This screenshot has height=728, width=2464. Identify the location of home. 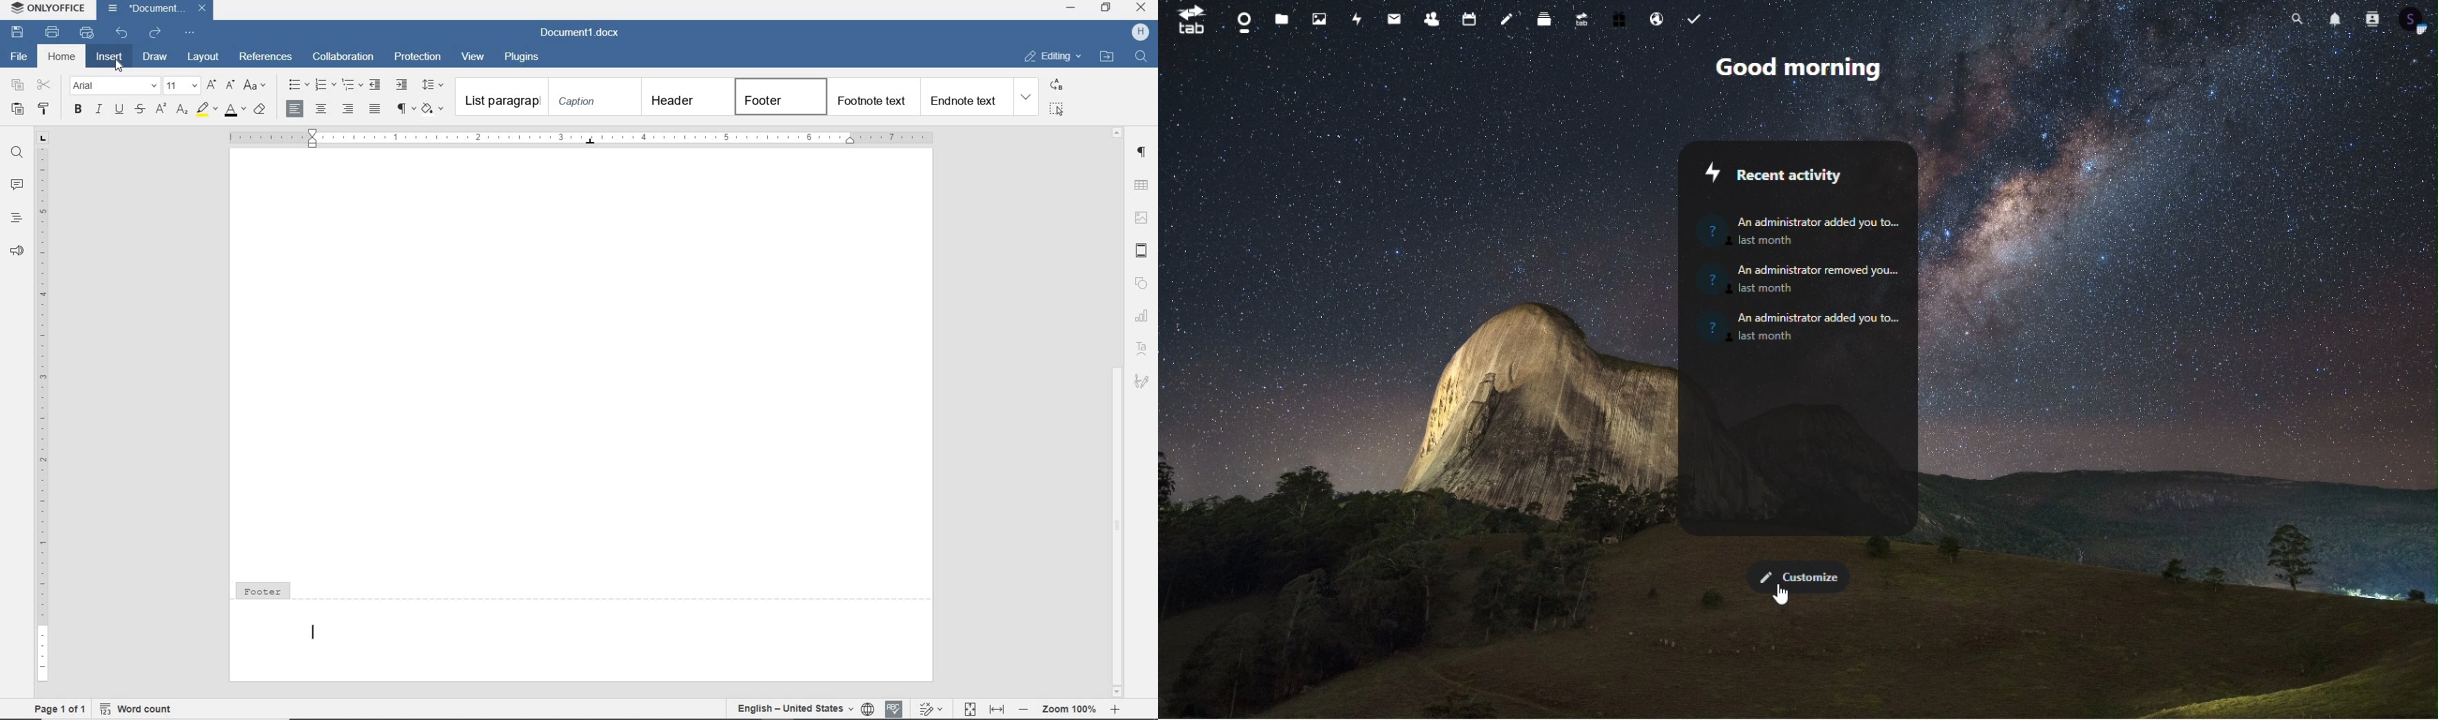
(61, 58).